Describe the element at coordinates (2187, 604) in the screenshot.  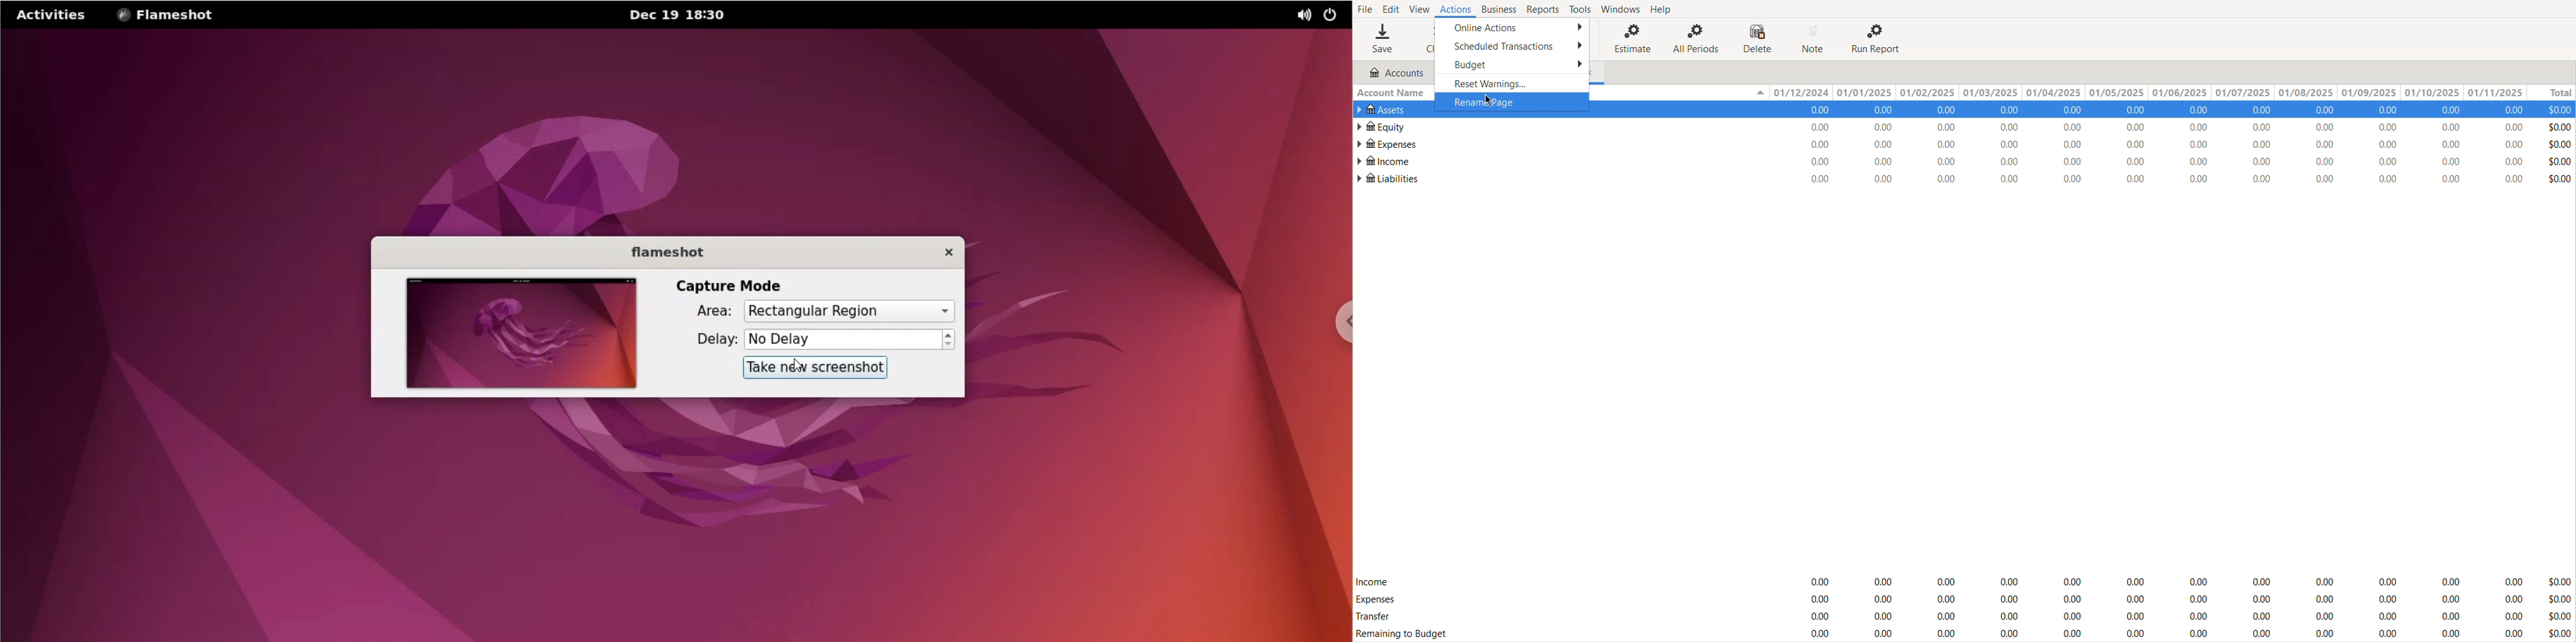
I see `Values` at that location.